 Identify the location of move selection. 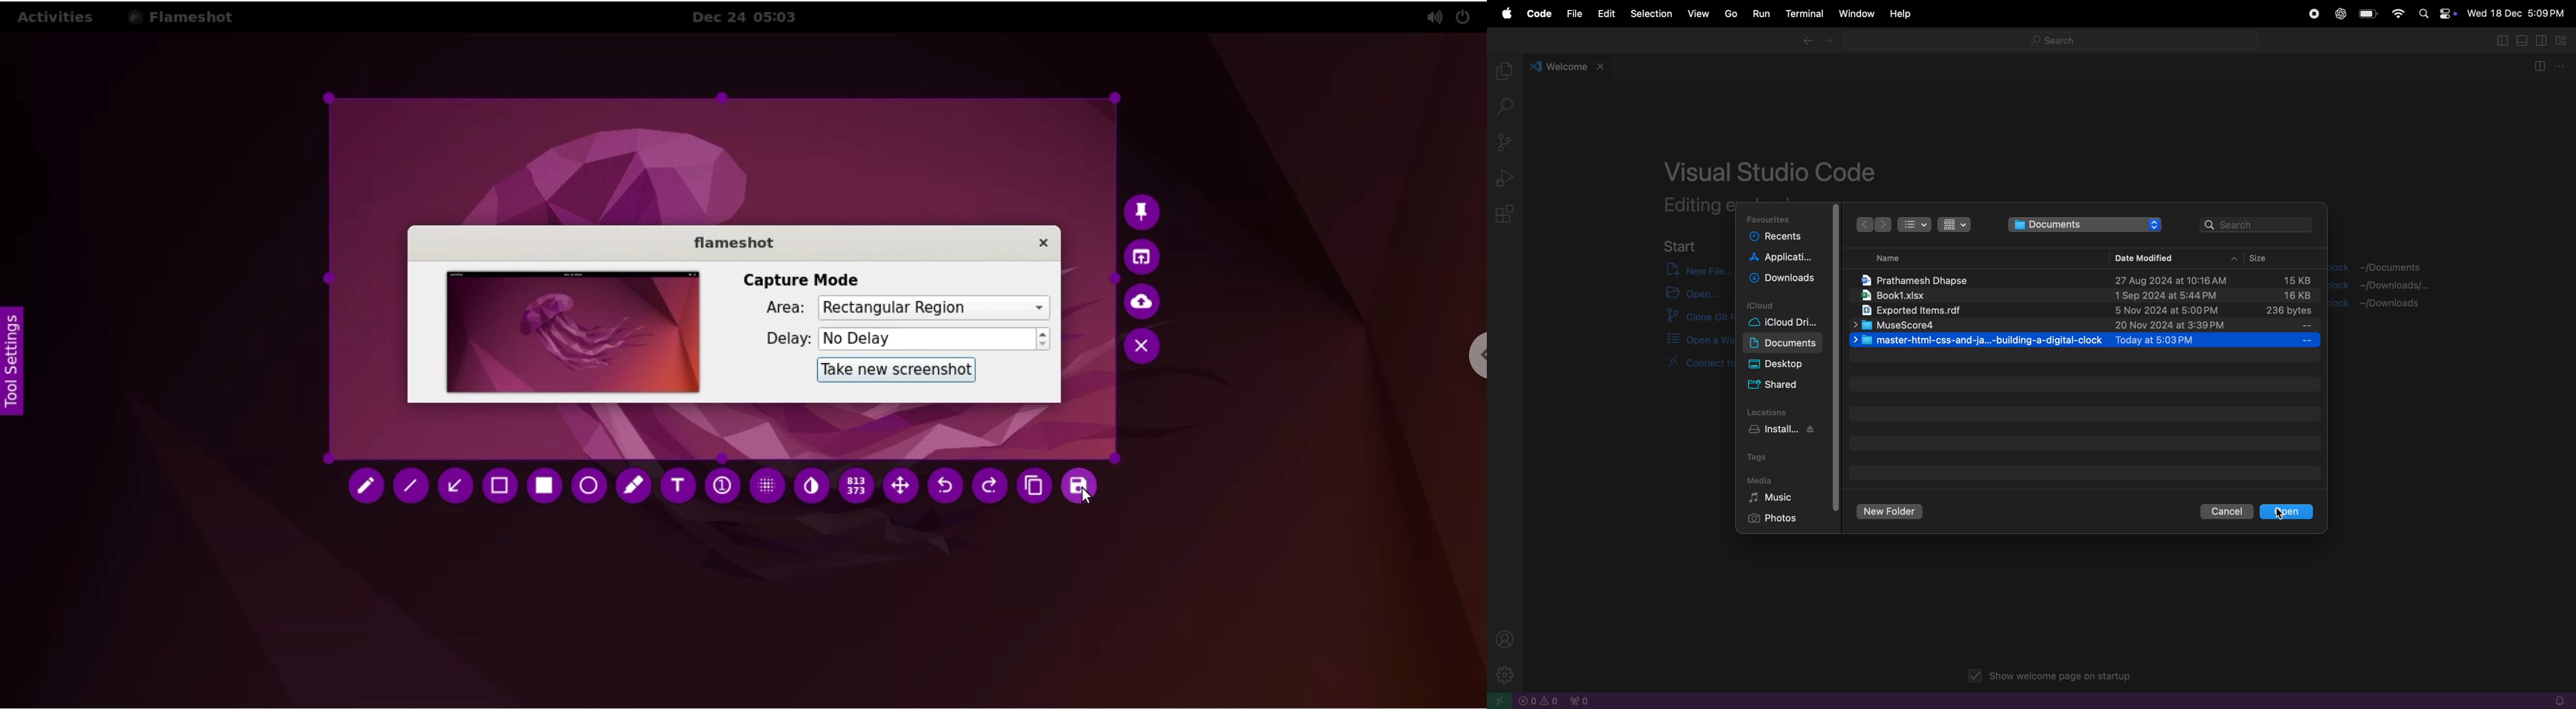
(905, 488).